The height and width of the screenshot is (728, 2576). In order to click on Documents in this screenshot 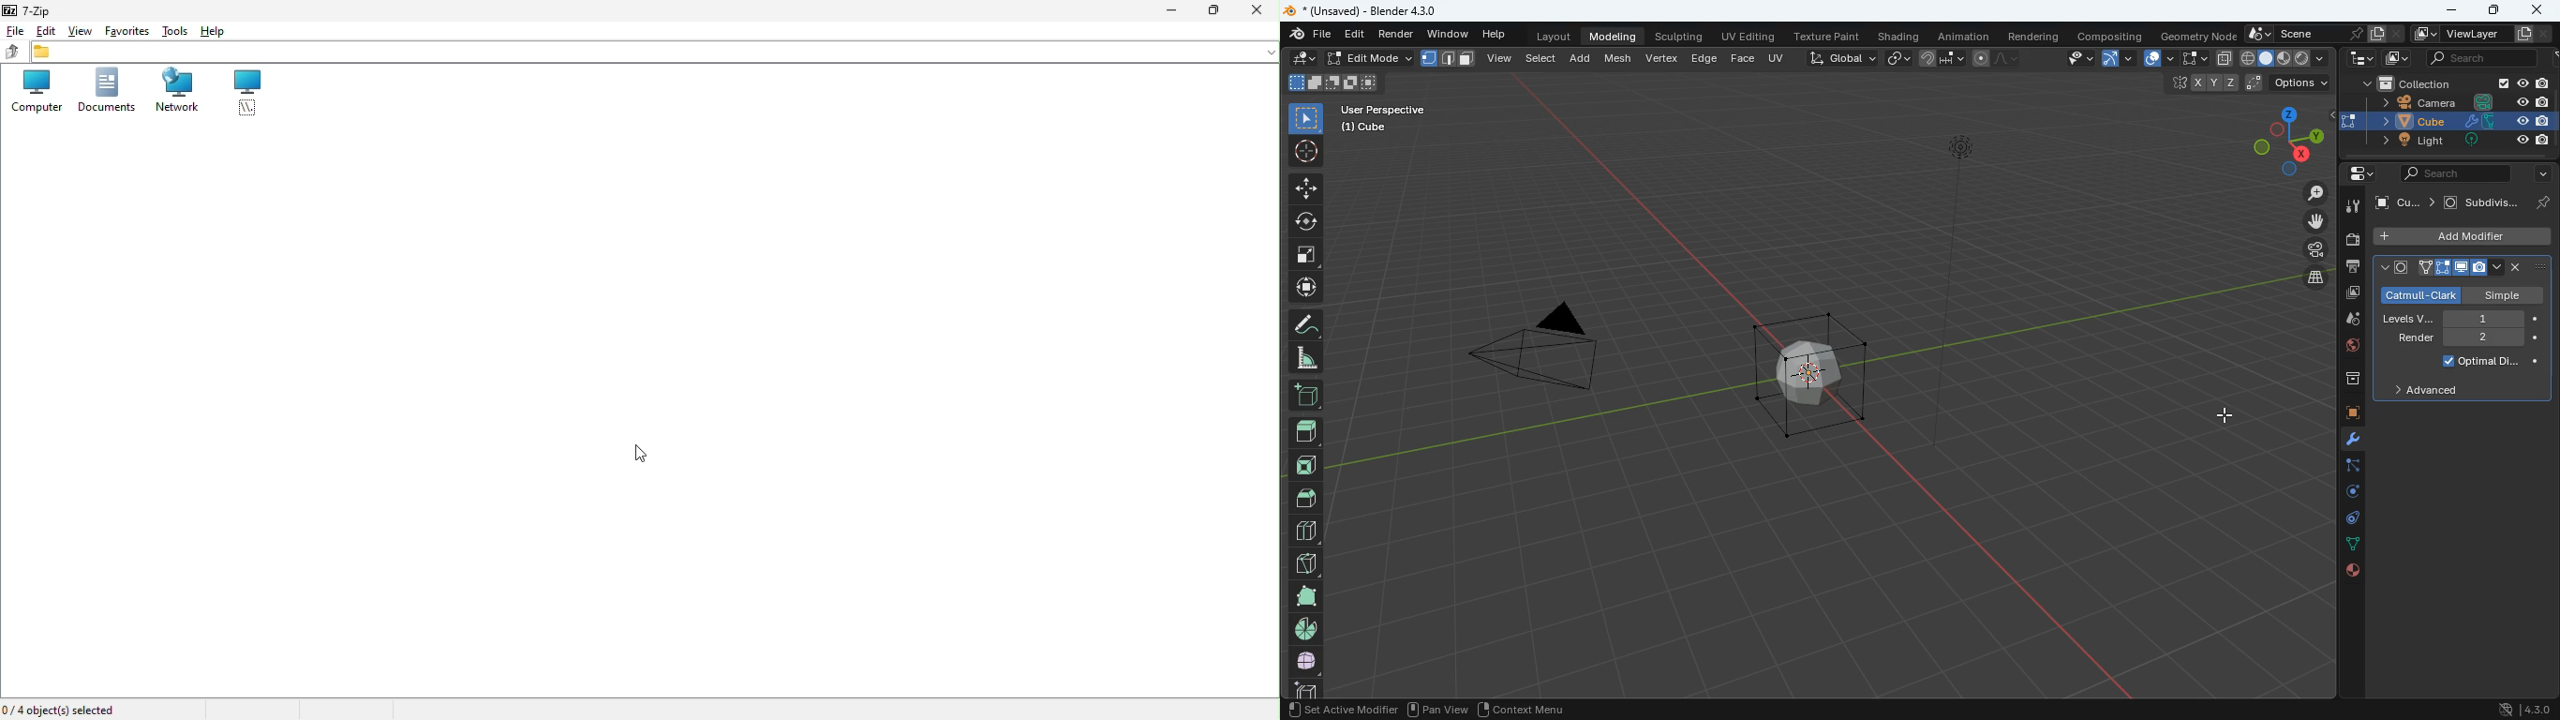, I will do `click(106, 91)`.